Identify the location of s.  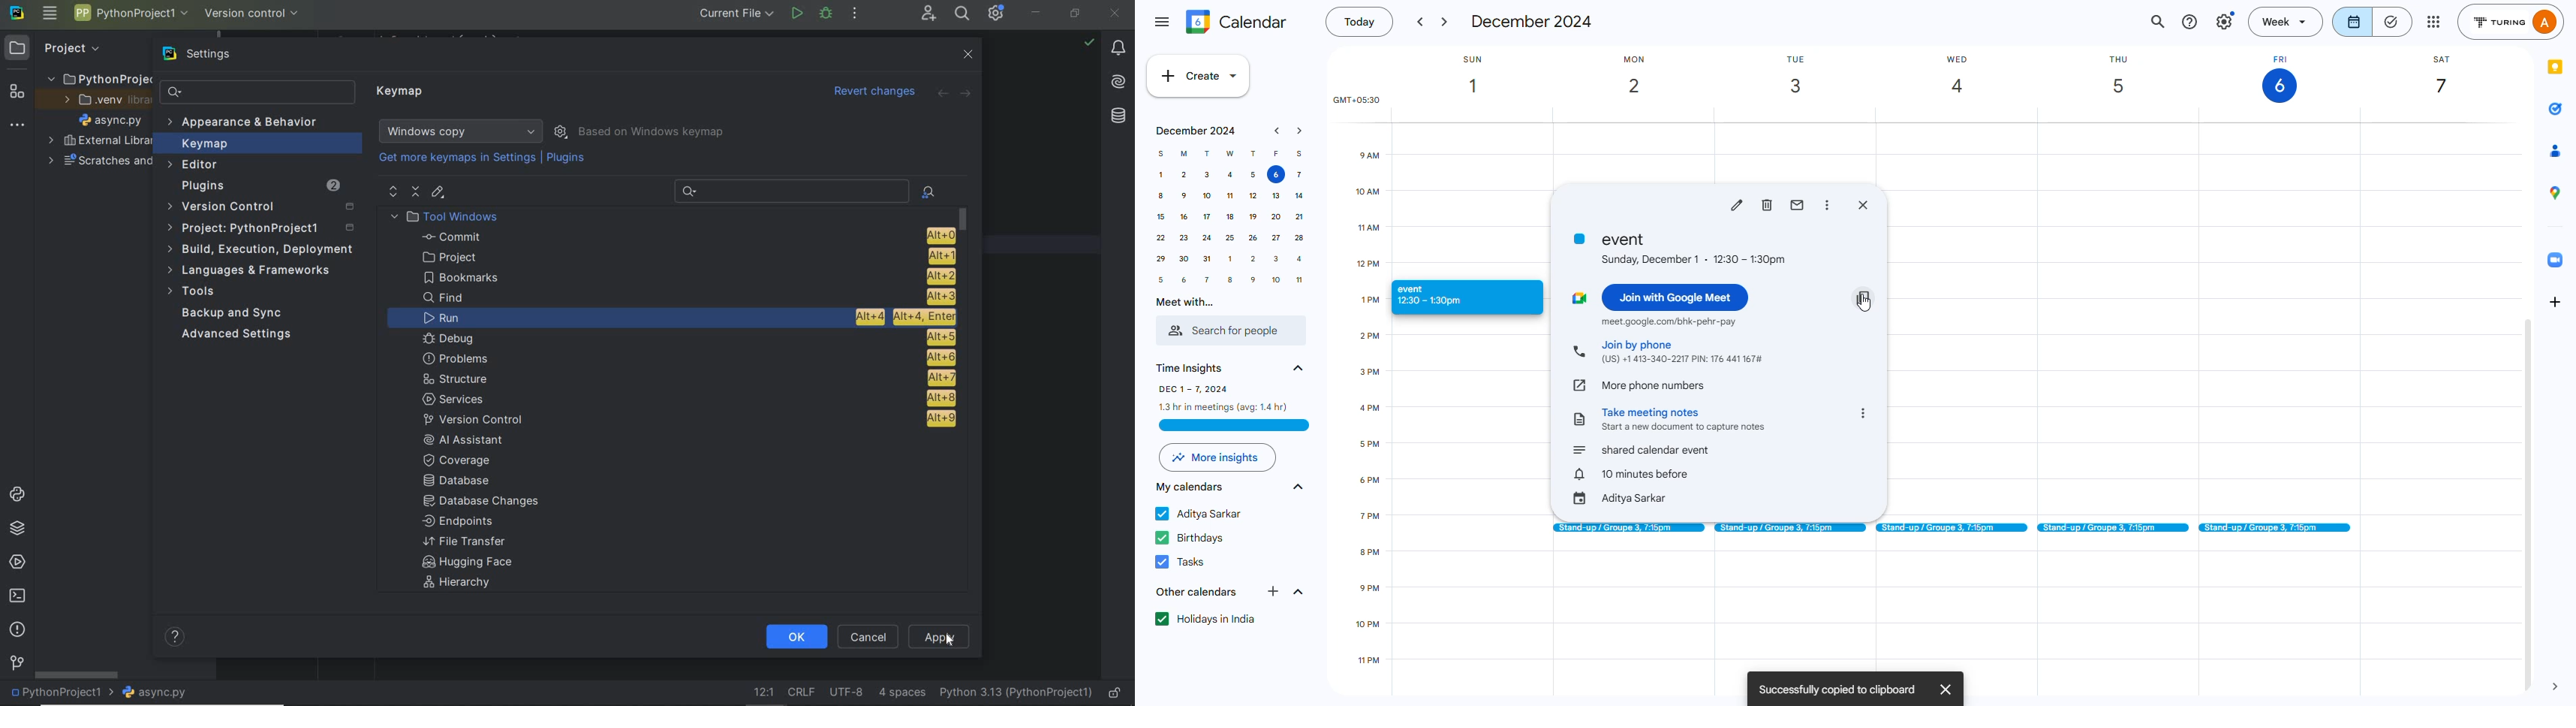
(1299, 153).